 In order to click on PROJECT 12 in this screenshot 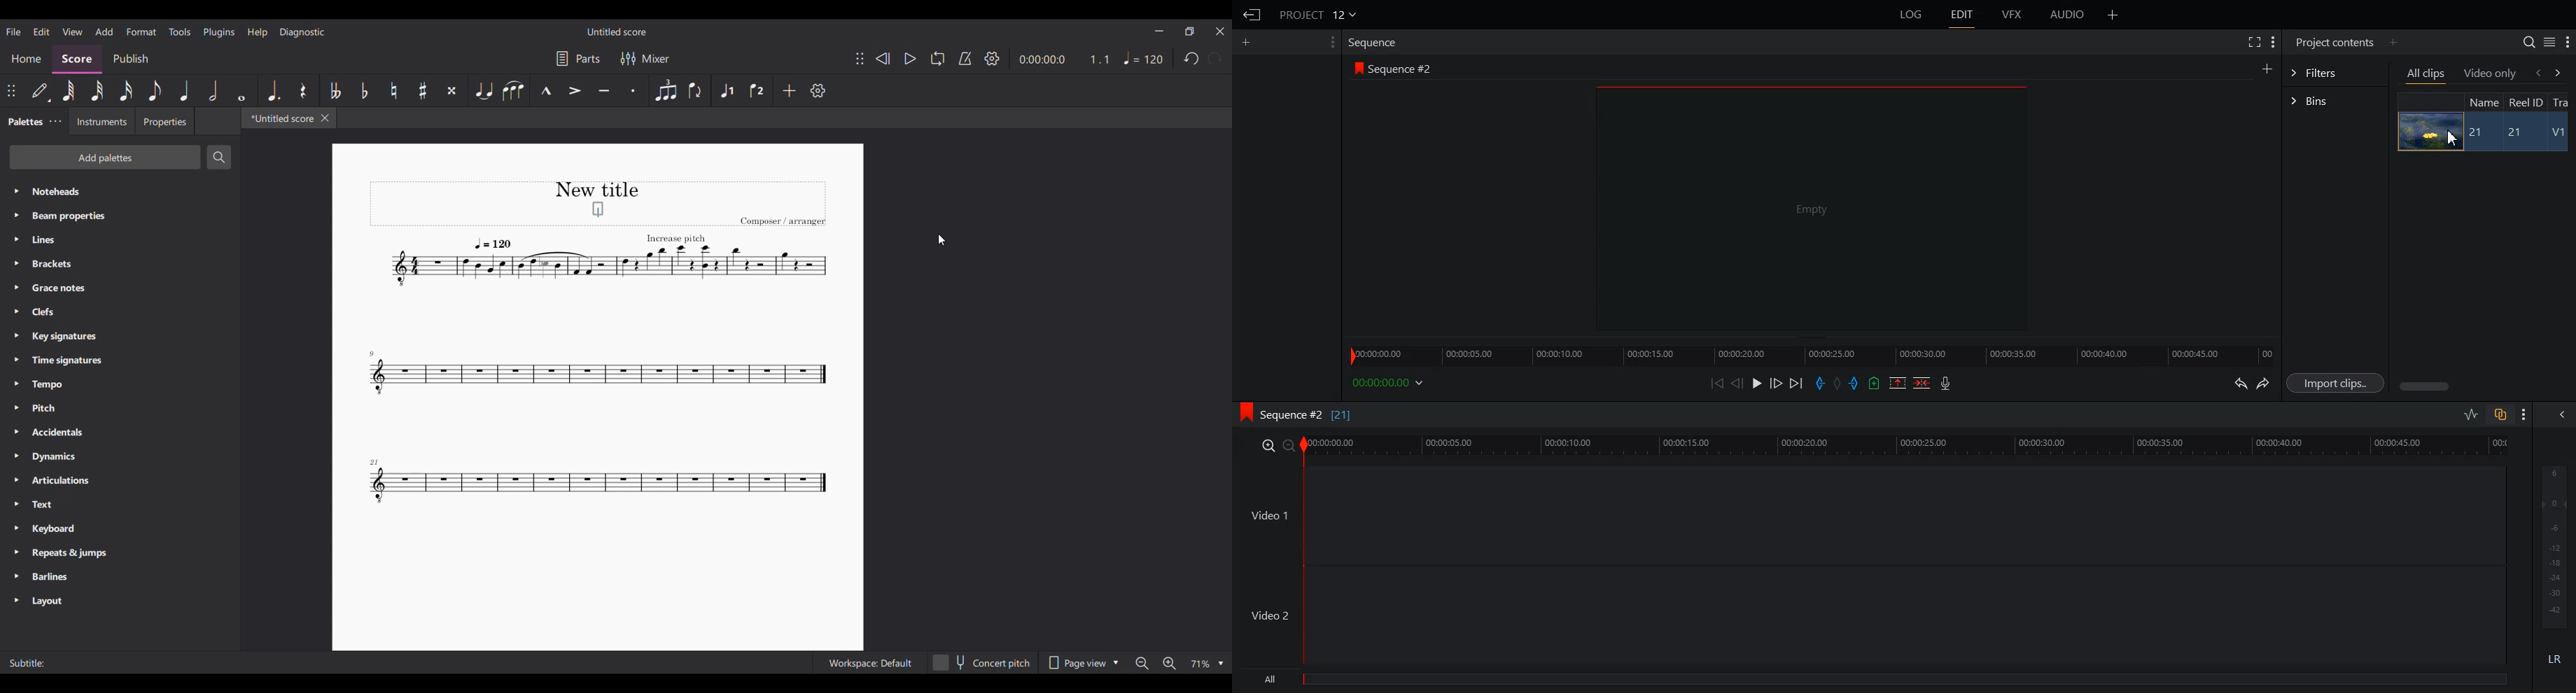, I will do `click(1318, 14)`.